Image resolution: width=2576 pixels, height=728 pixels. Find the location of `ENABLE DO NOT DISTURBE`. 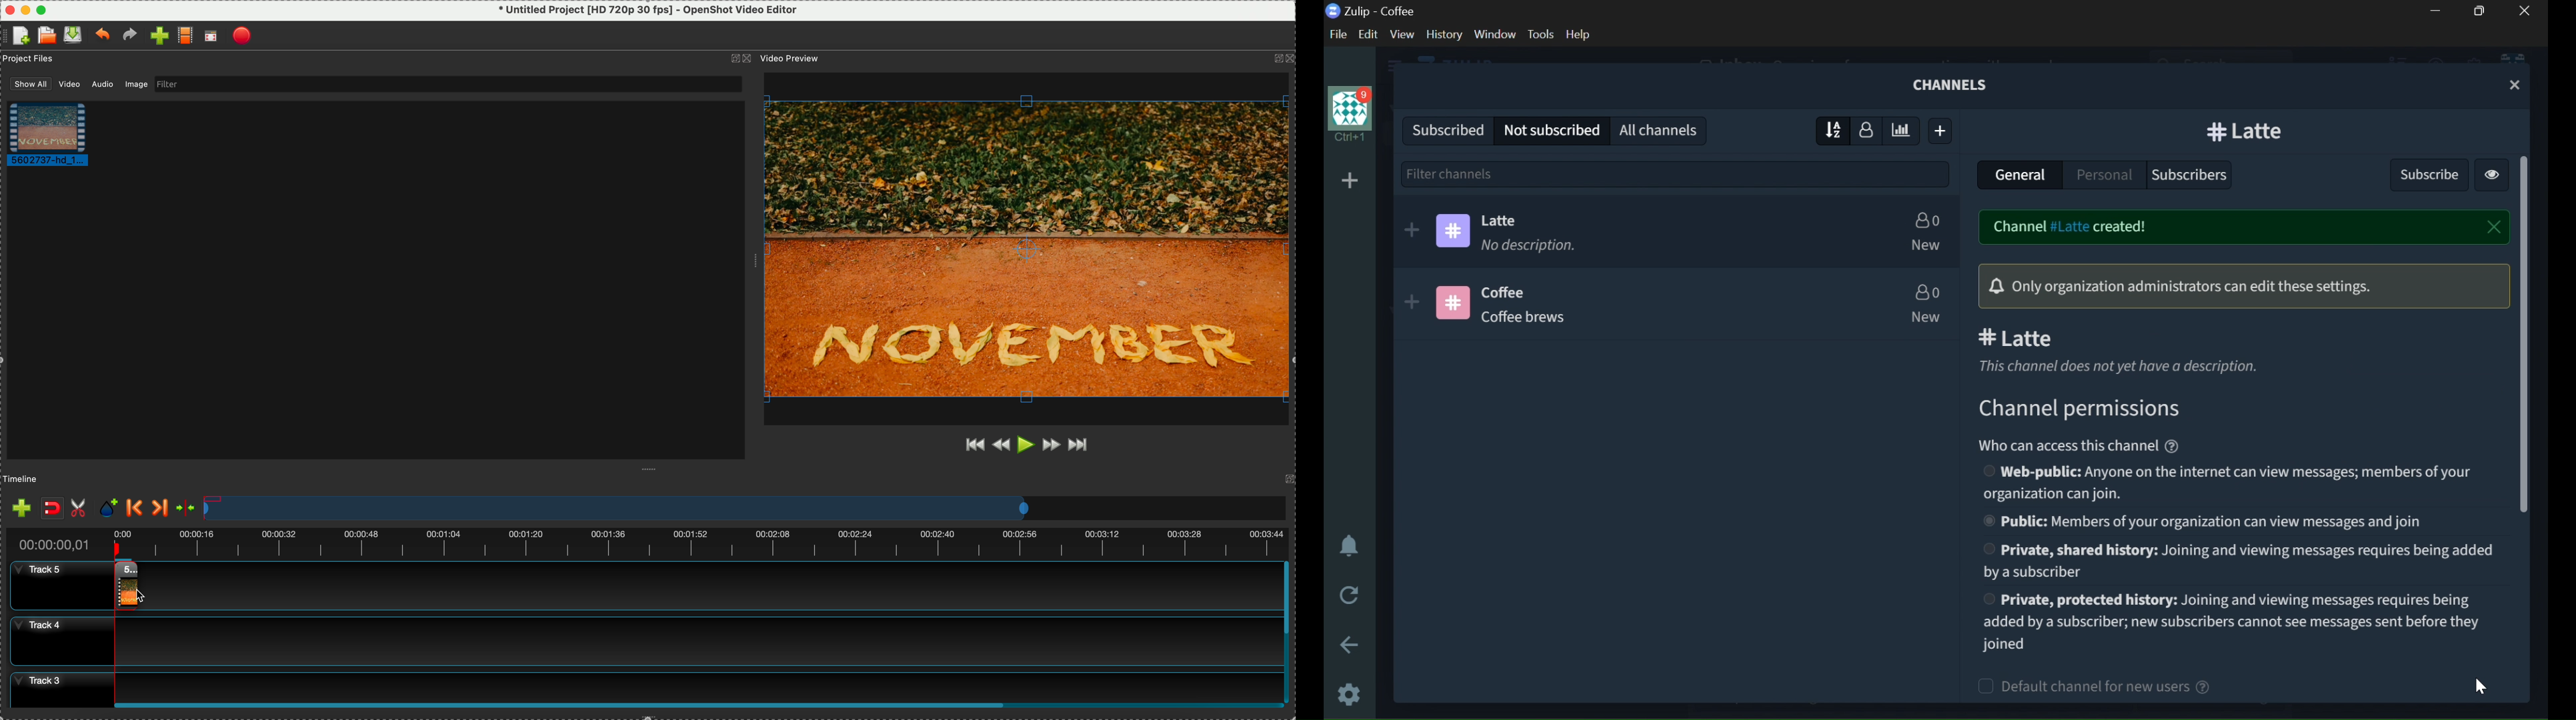

ENABLE DO NOT DISTURBE is located at coordinates (1349, 547).